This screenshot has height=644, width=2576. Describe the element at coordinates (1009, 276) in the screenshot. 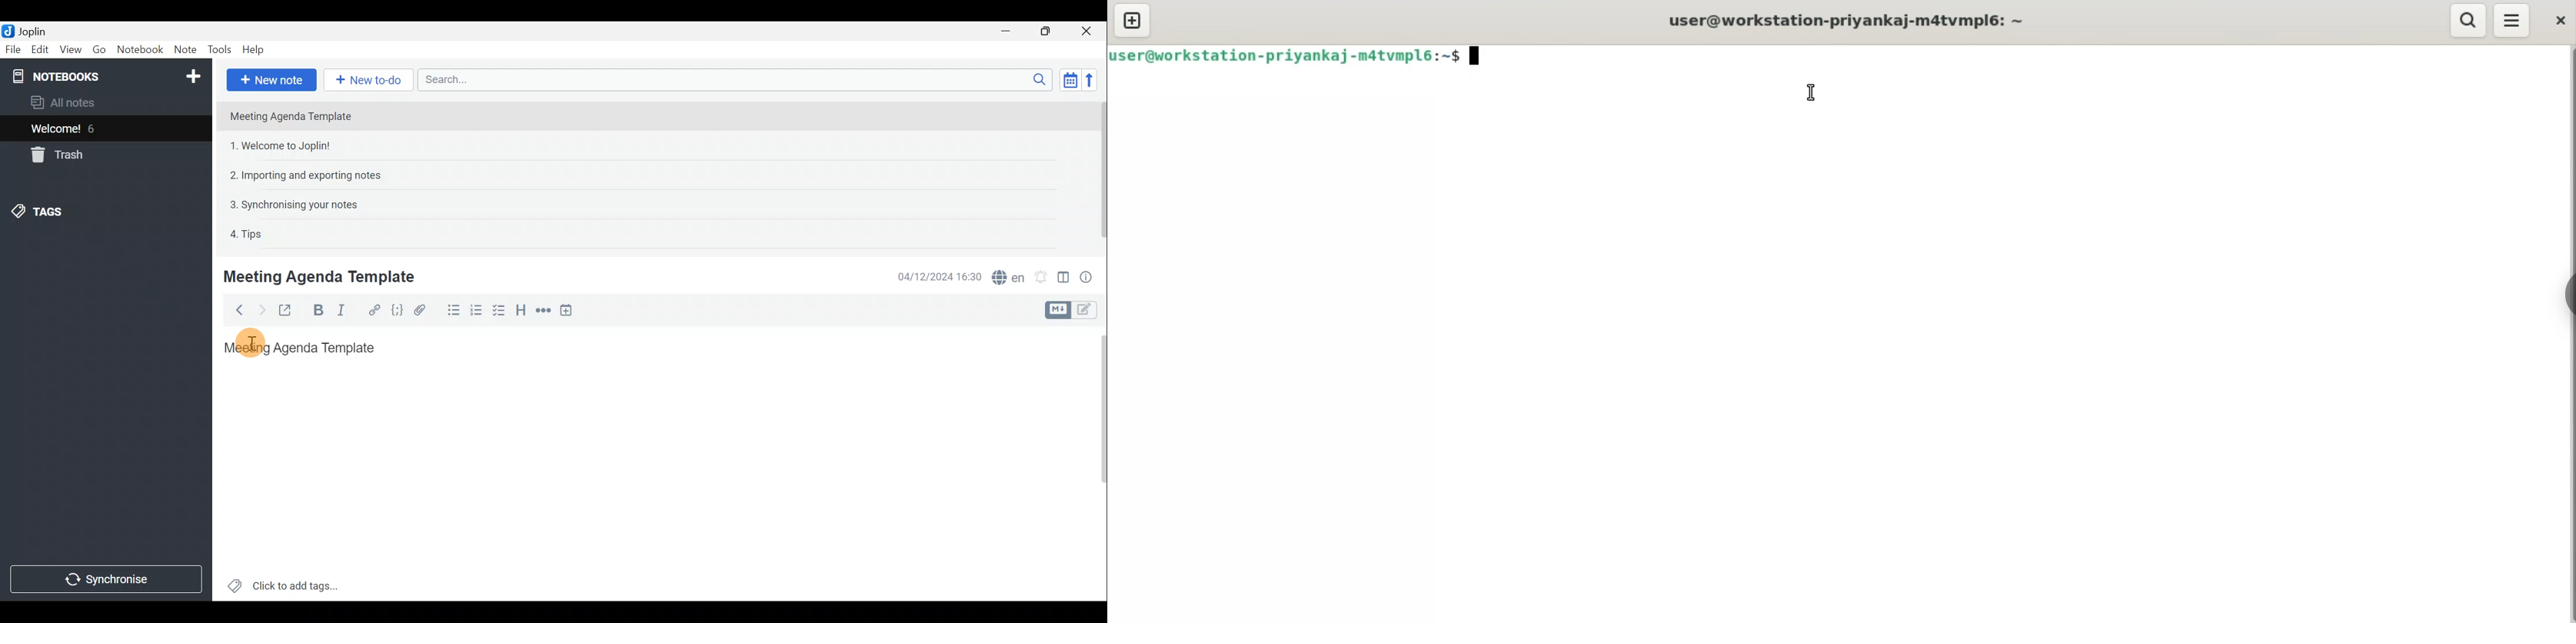

I see `Spell checker` at that location.